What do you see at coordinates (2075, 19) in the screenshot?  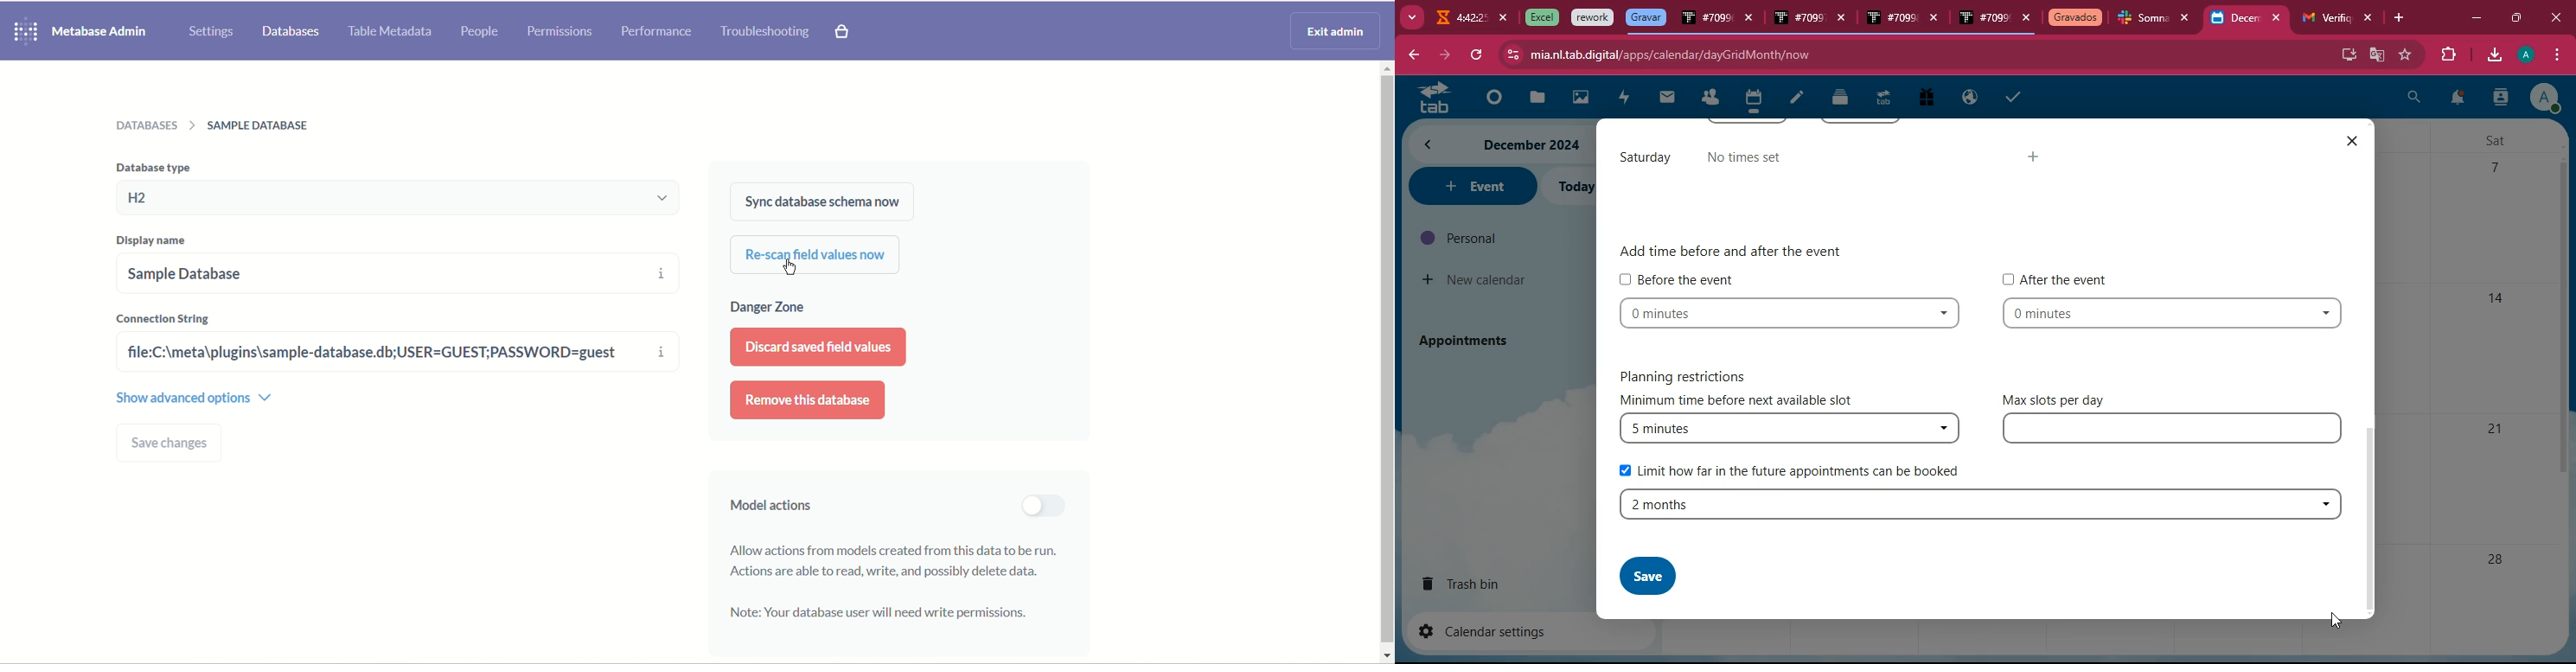 I see `tab` at bounding box center [2075, 19].